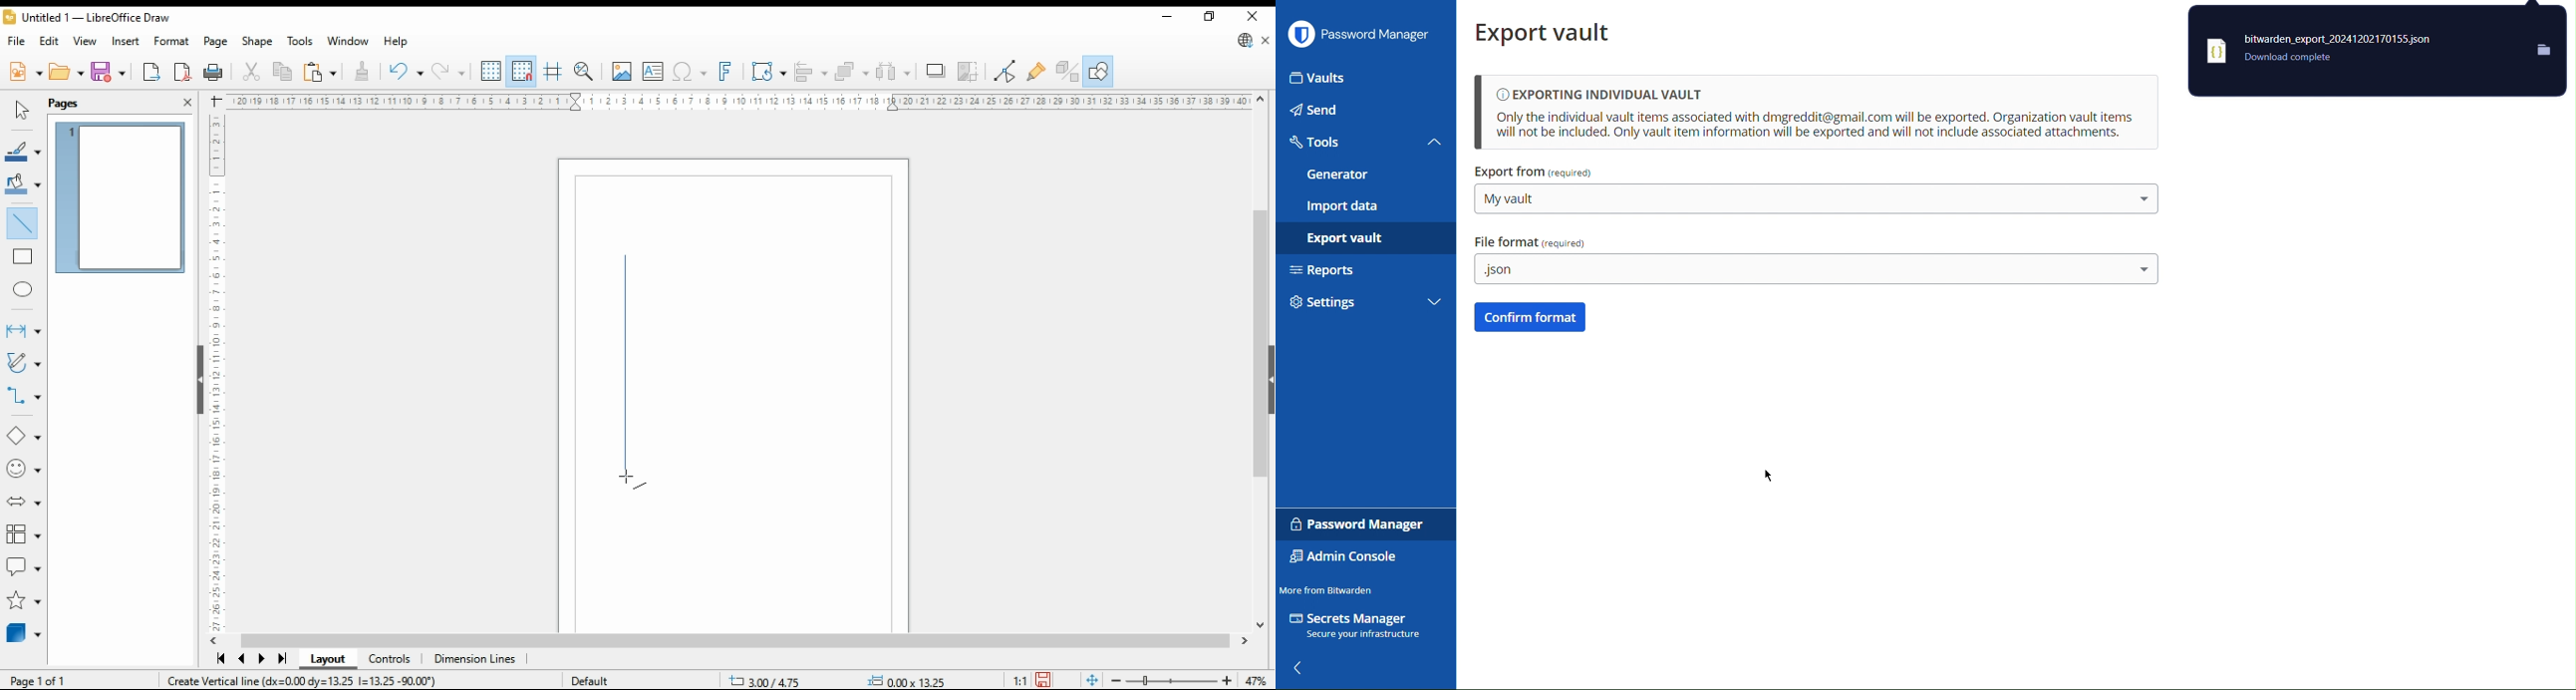 The image size is (2576, 700). Describe the element at coordinates (1036, 70) in the screenshot. I see `show gluepoint functions` at that location.